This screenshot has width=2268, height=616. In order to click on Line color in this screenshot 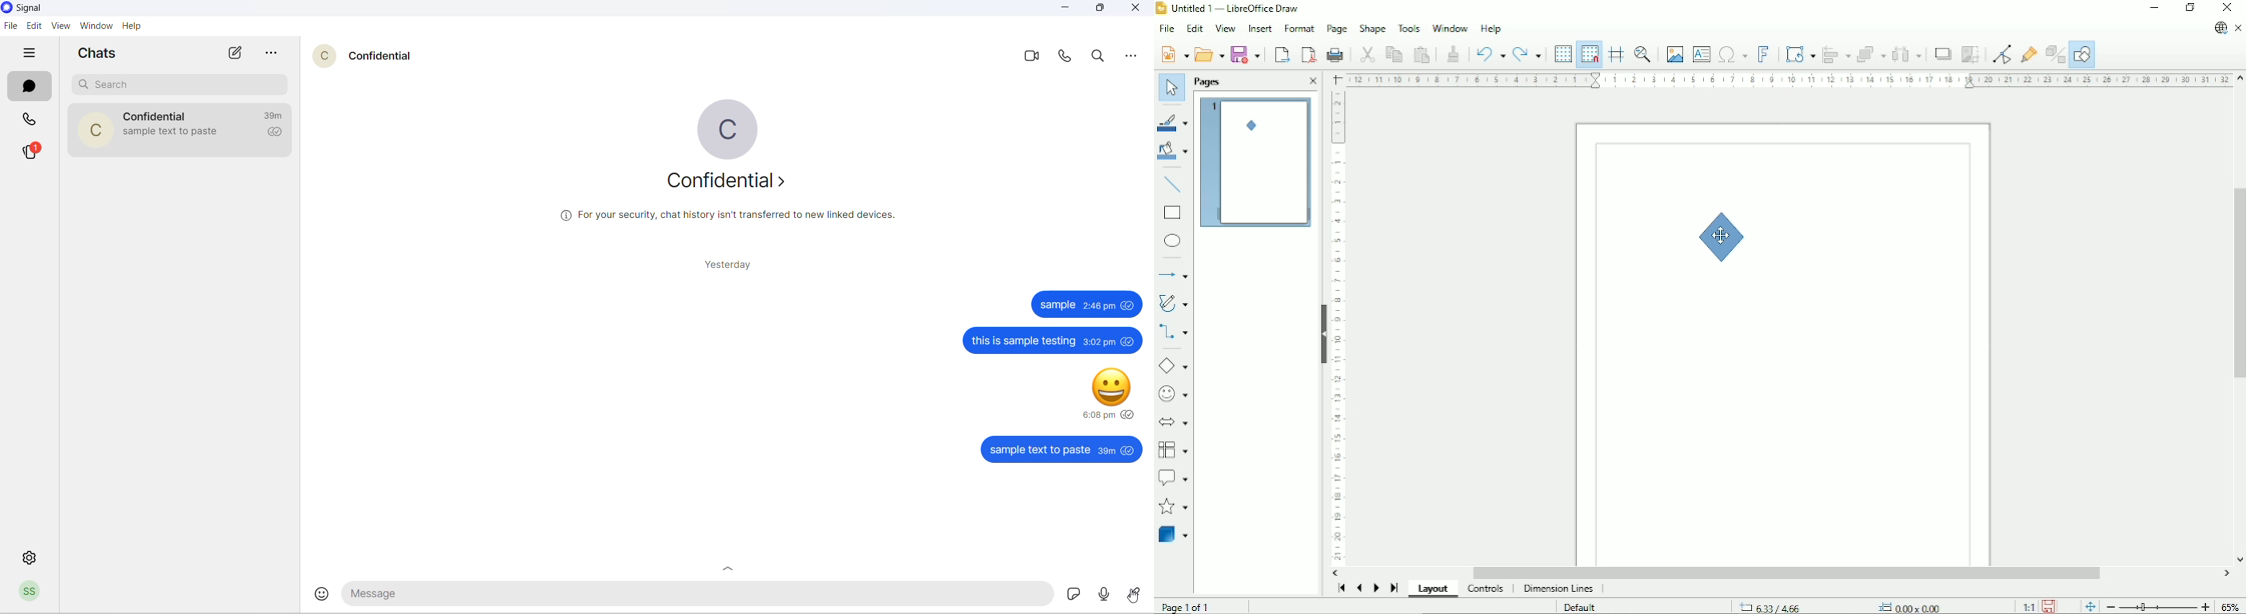, I will do `click(1174, 122)`.